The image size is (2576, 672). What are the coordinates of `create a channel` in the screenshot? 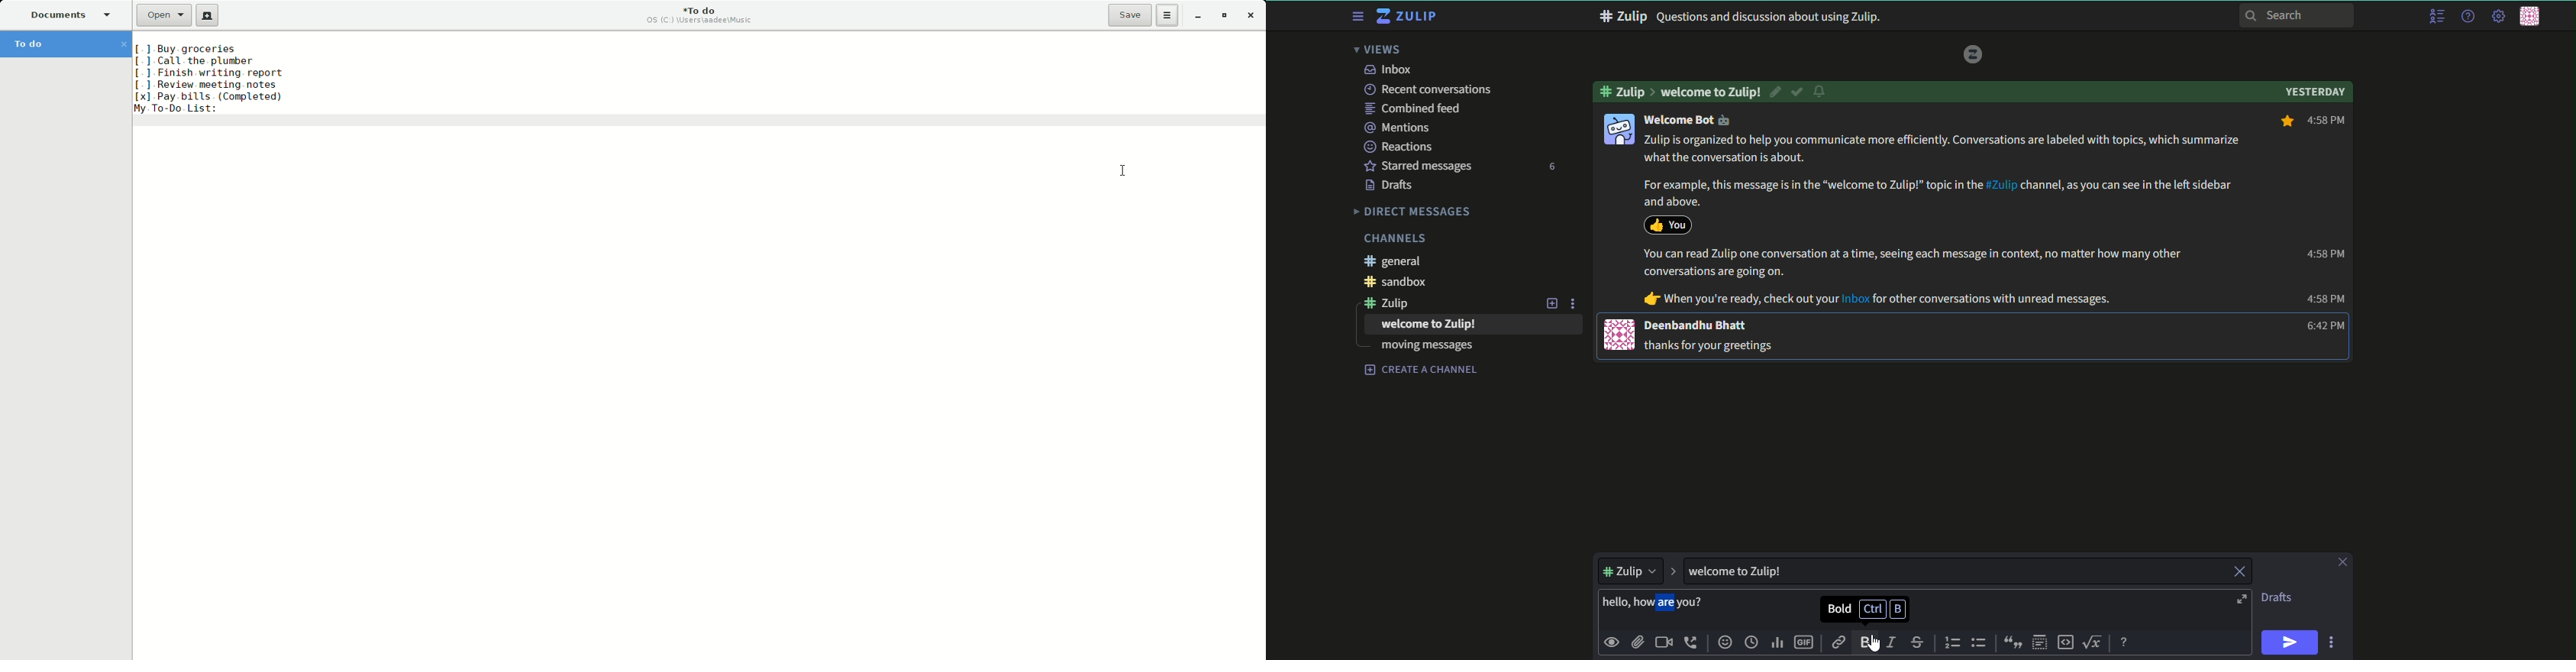 It's located at (1422, 370).